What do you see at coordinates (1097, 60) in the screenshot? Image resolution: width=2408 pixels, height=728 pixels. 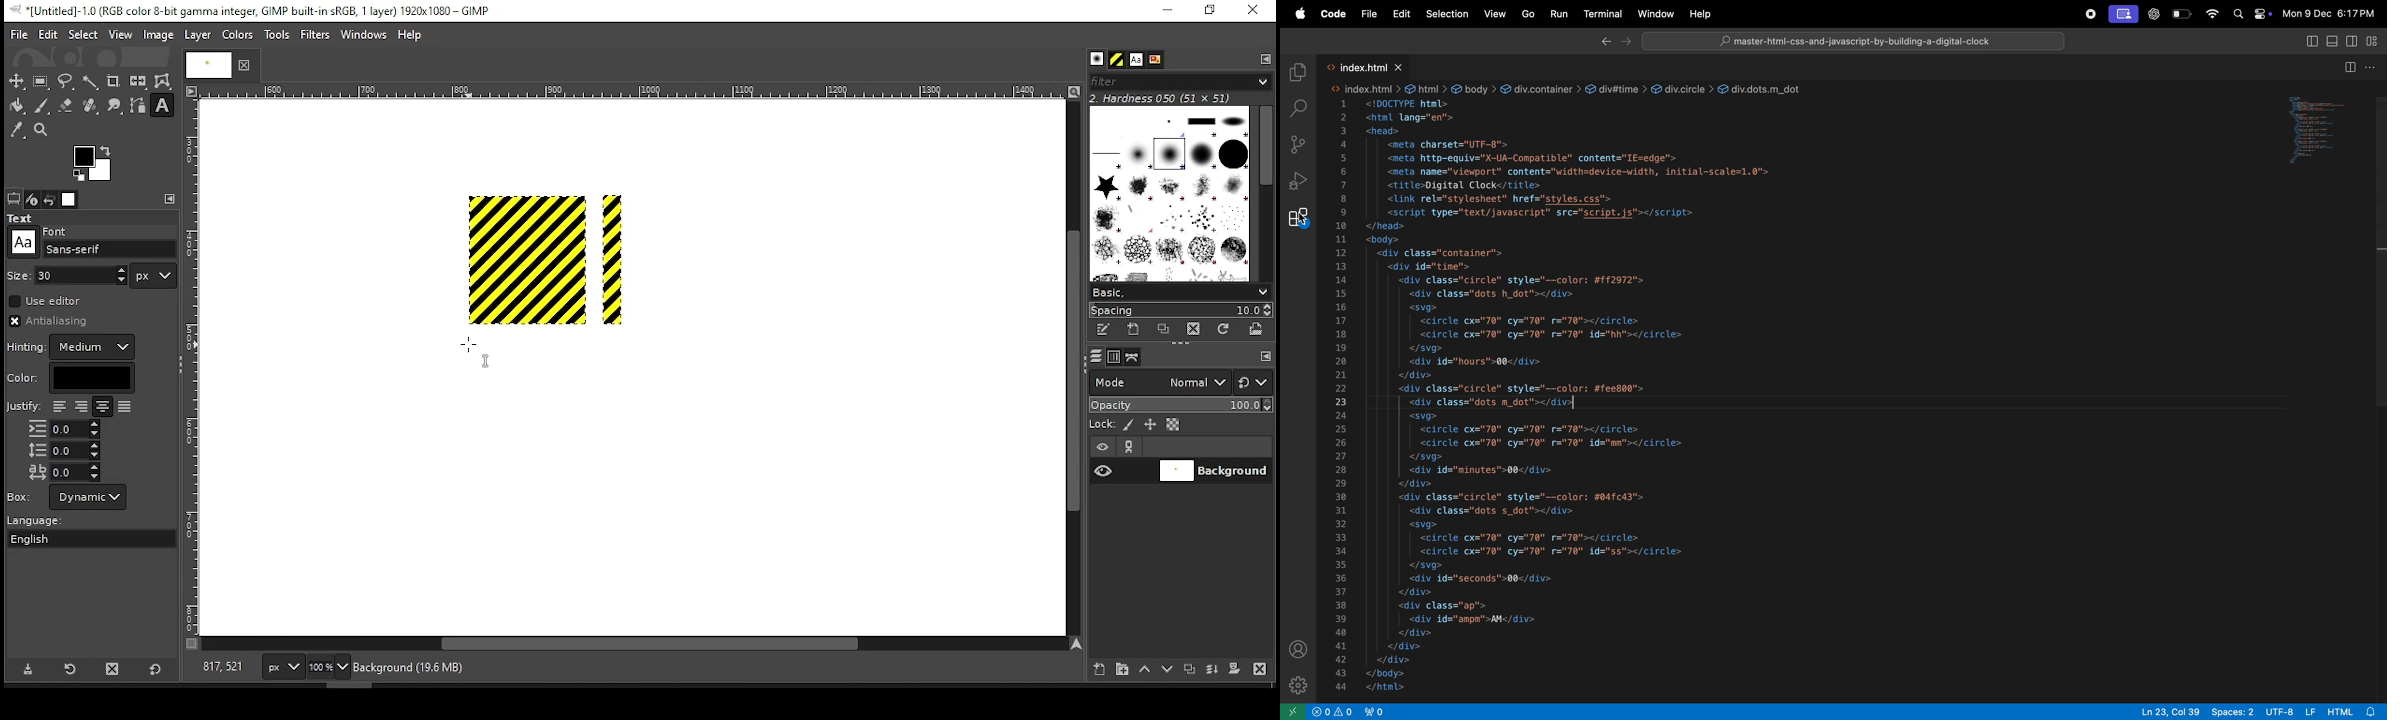 I see `brushes` at bounding box center [1097, 60].